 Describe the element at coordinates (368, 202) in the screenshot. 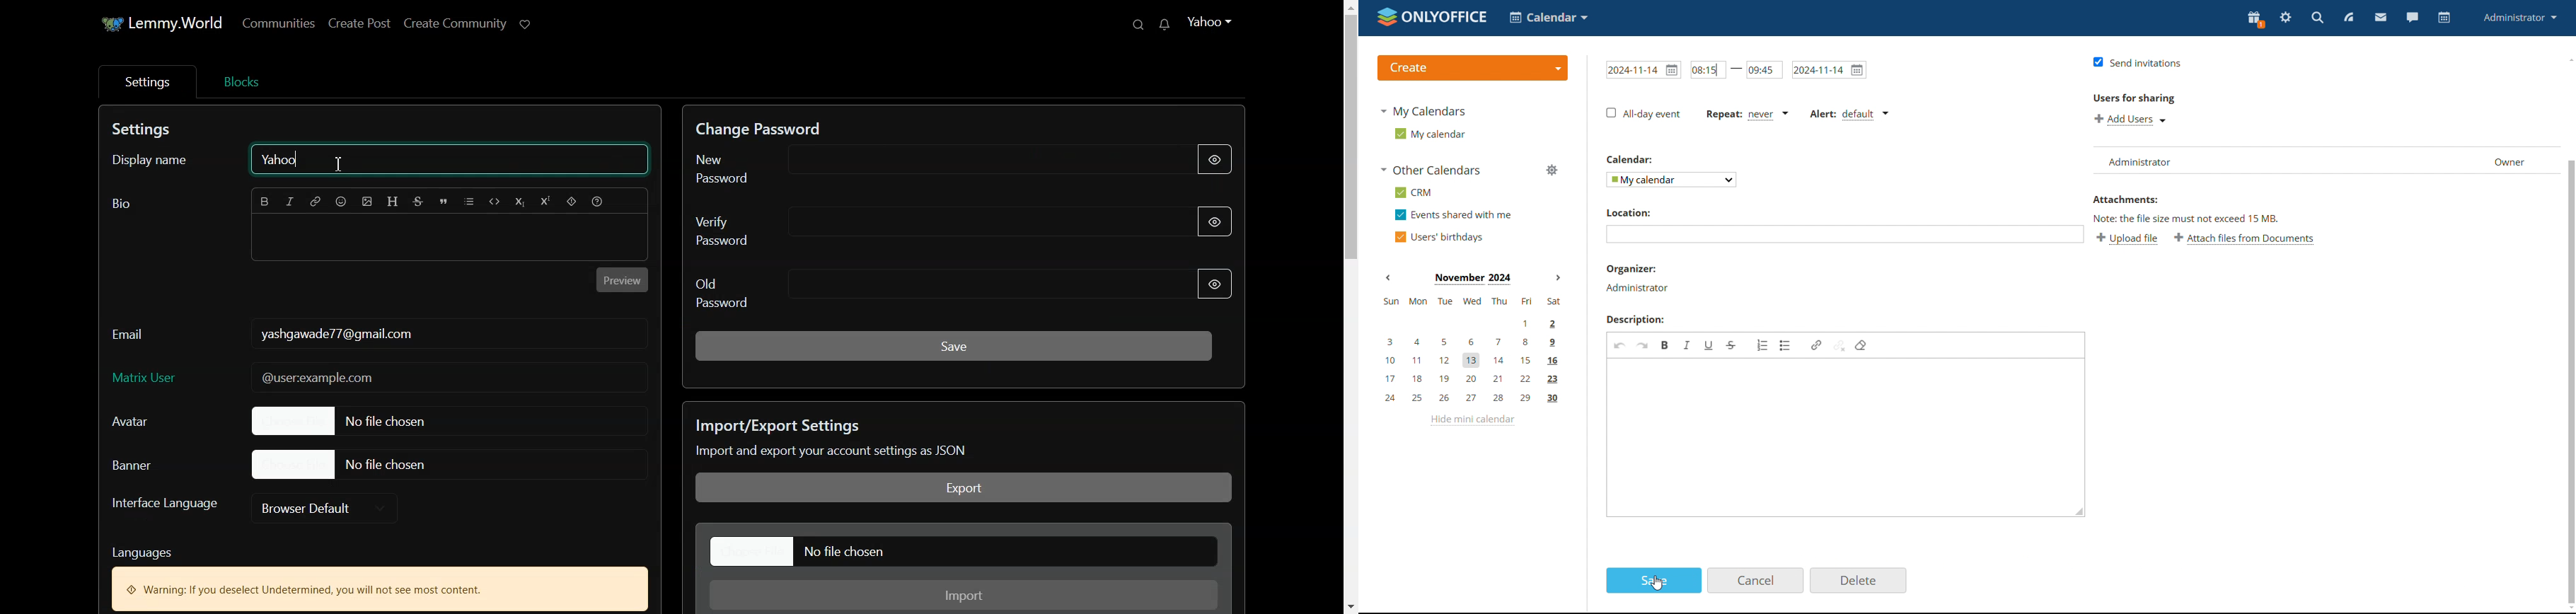

I see `Upload picture` at that location.